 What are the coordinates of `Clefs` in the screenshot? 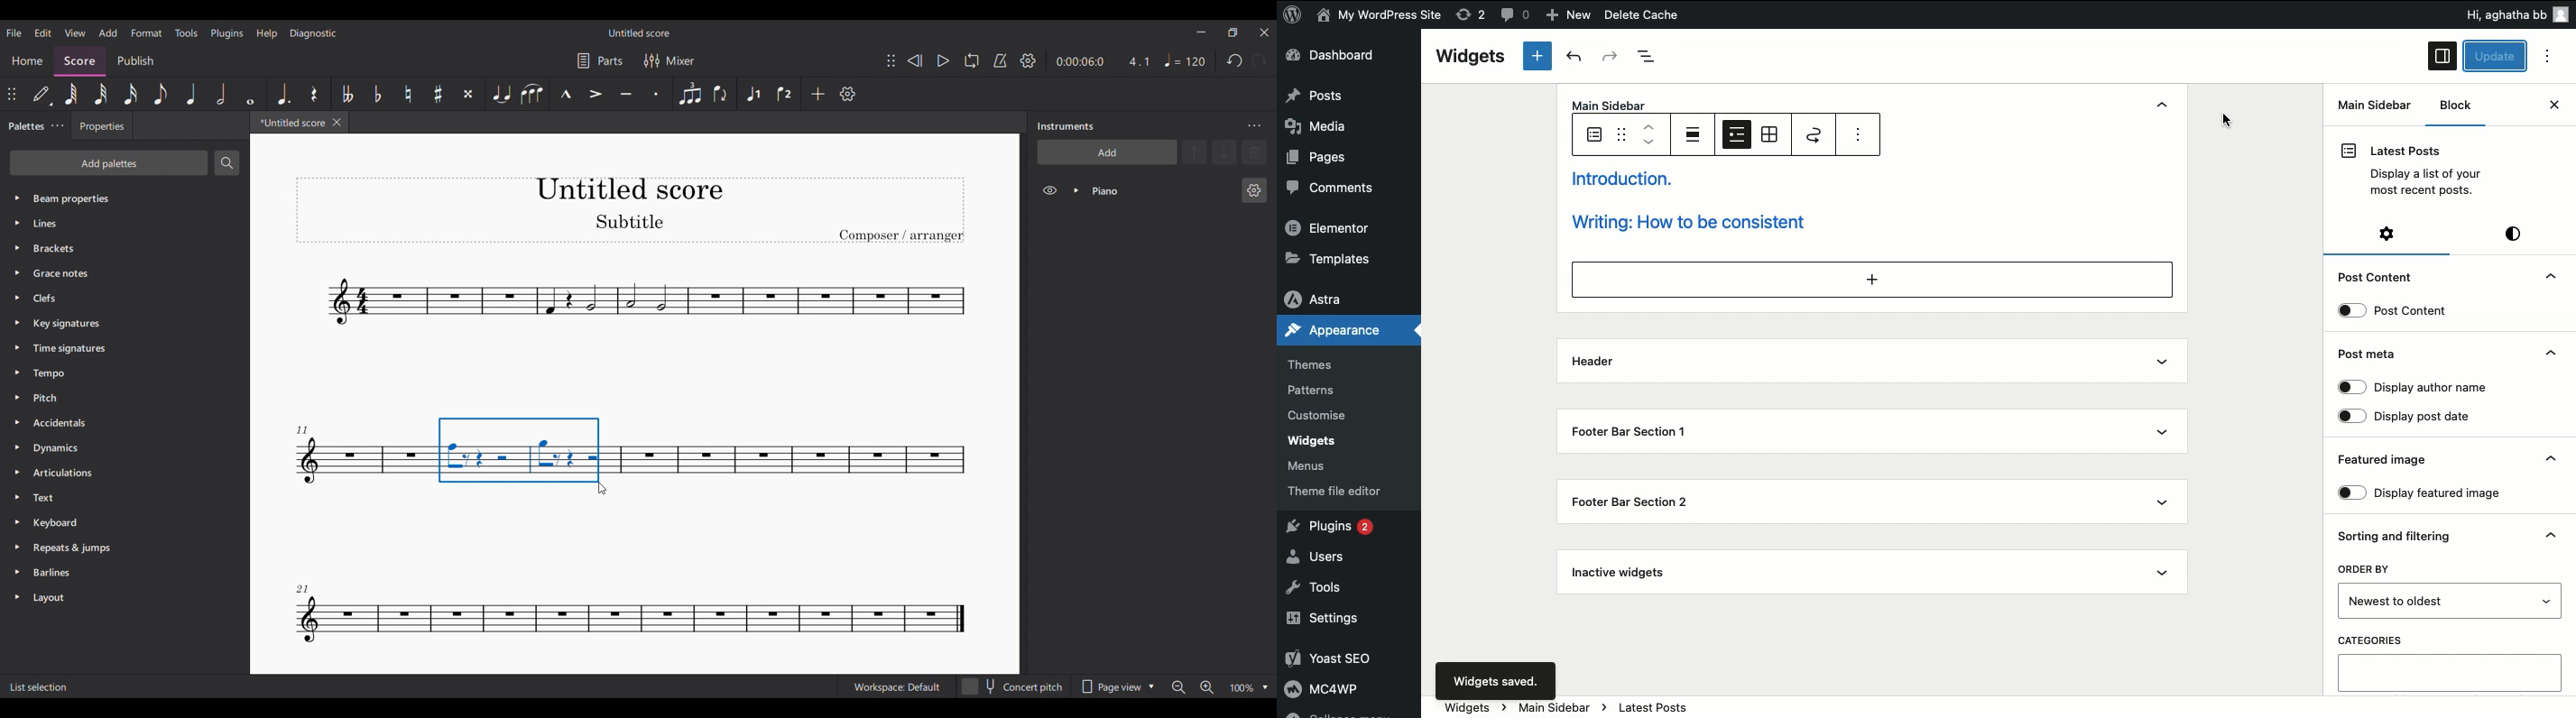 It's located at (121, 297).